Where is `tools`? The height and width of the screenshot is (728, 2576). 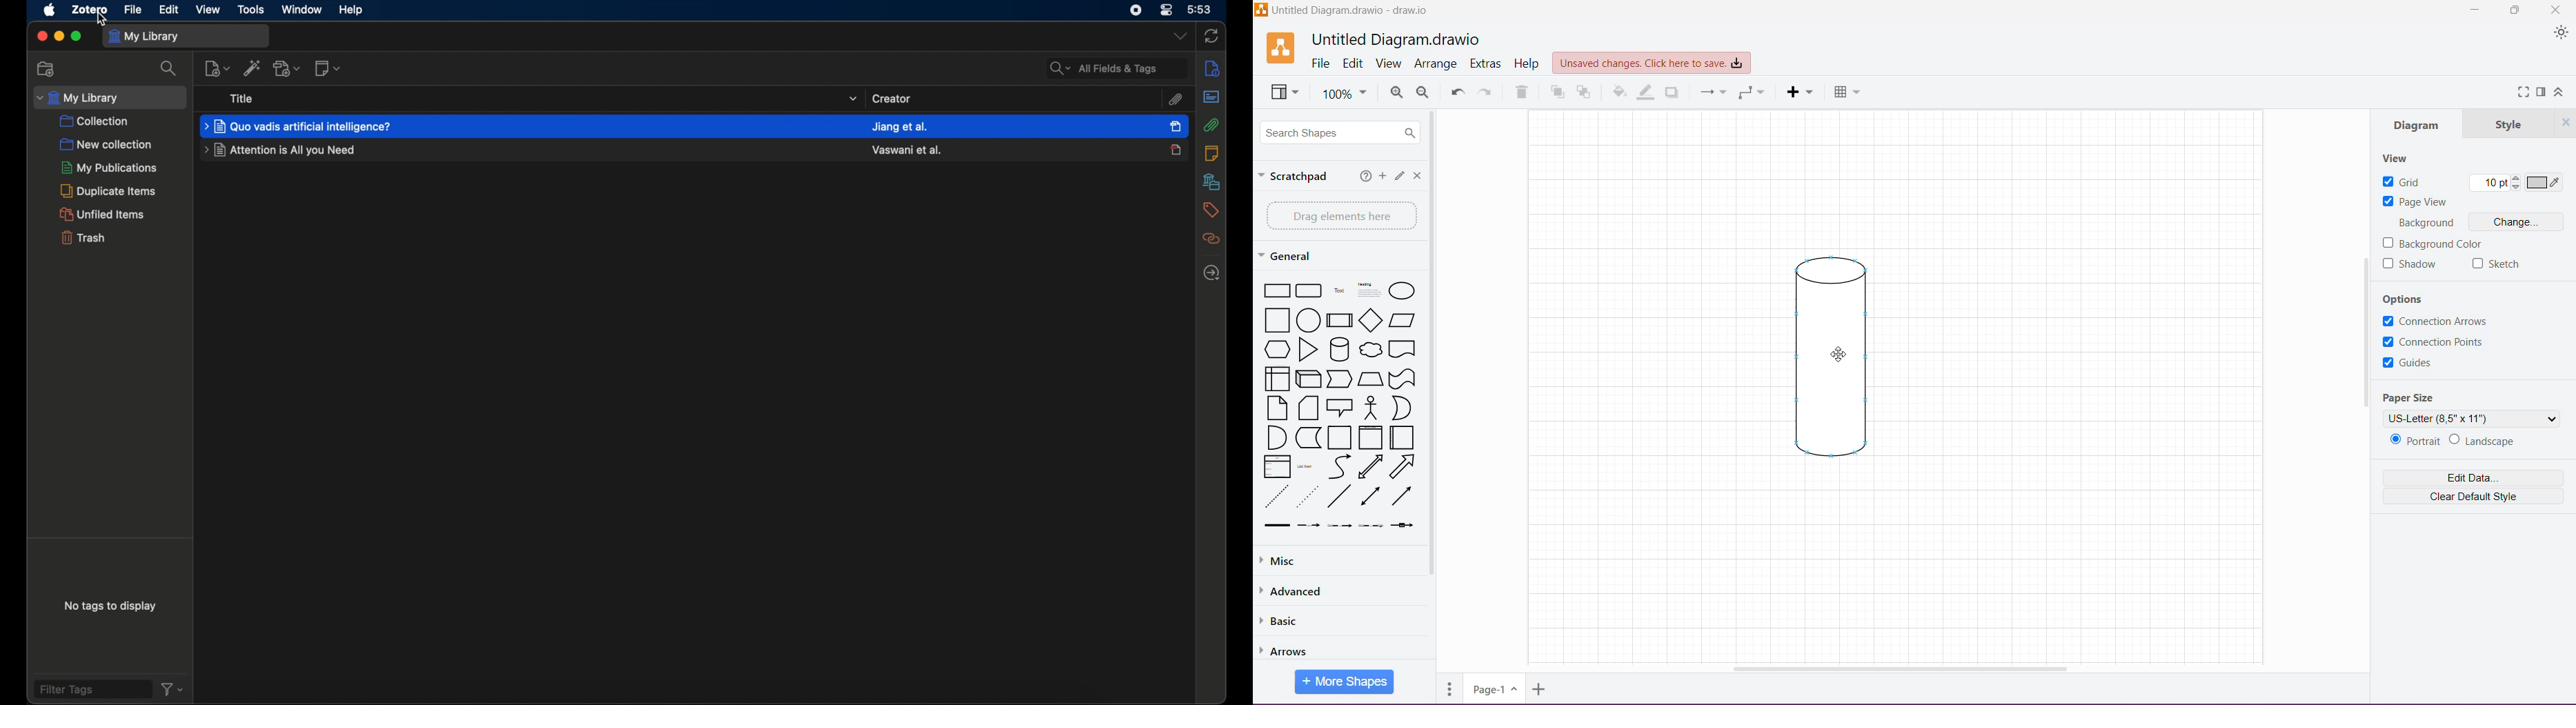
tools is located at coordinates (251, 9).